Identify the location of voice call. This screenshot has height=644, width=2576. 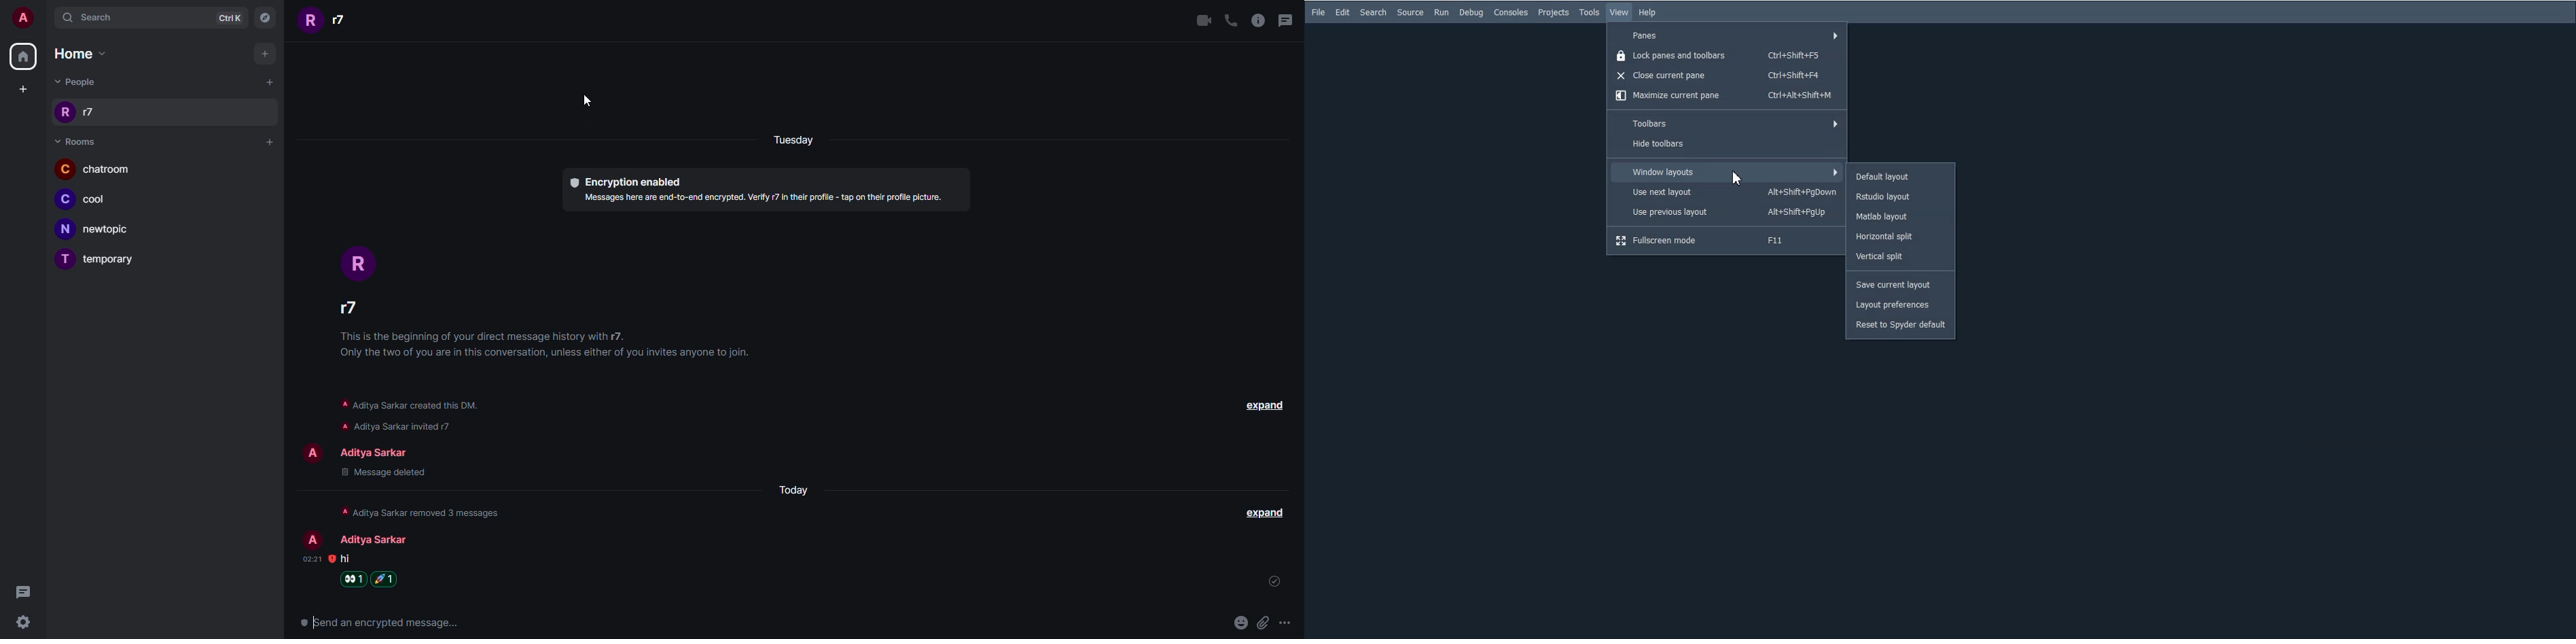
(1230, 20).